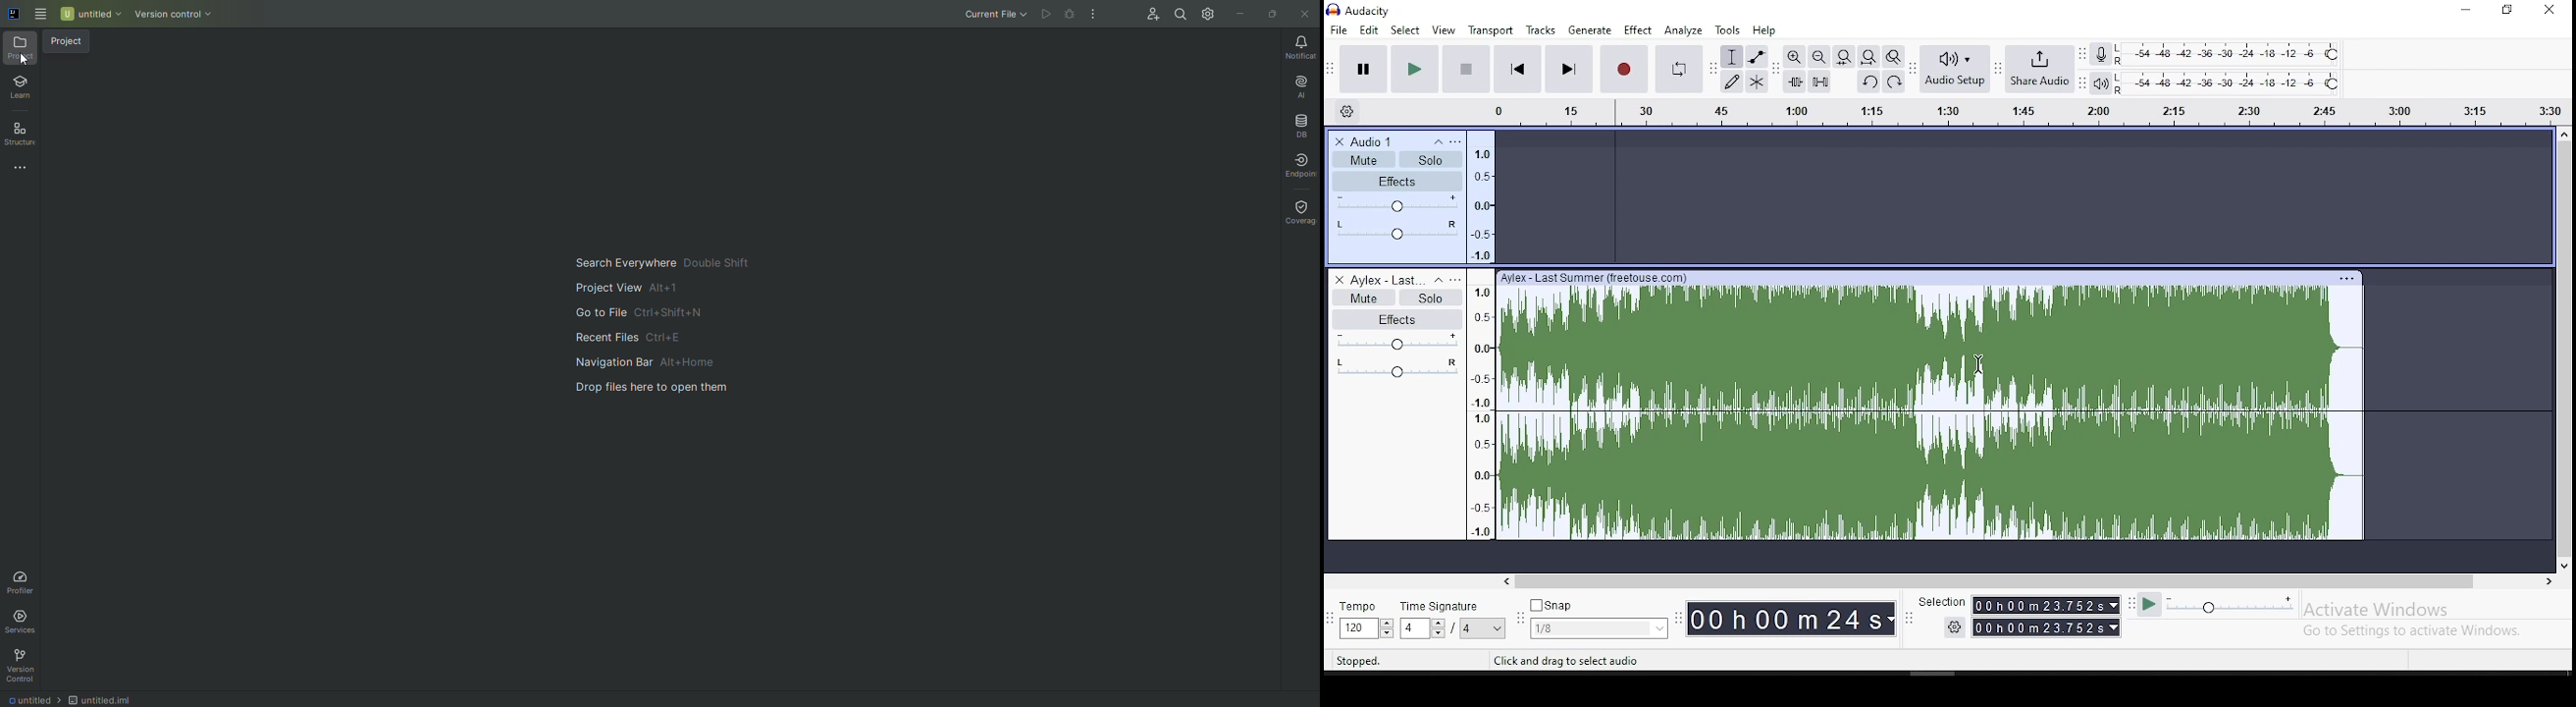  I want to click on envelope tool, so click(1756, 57).